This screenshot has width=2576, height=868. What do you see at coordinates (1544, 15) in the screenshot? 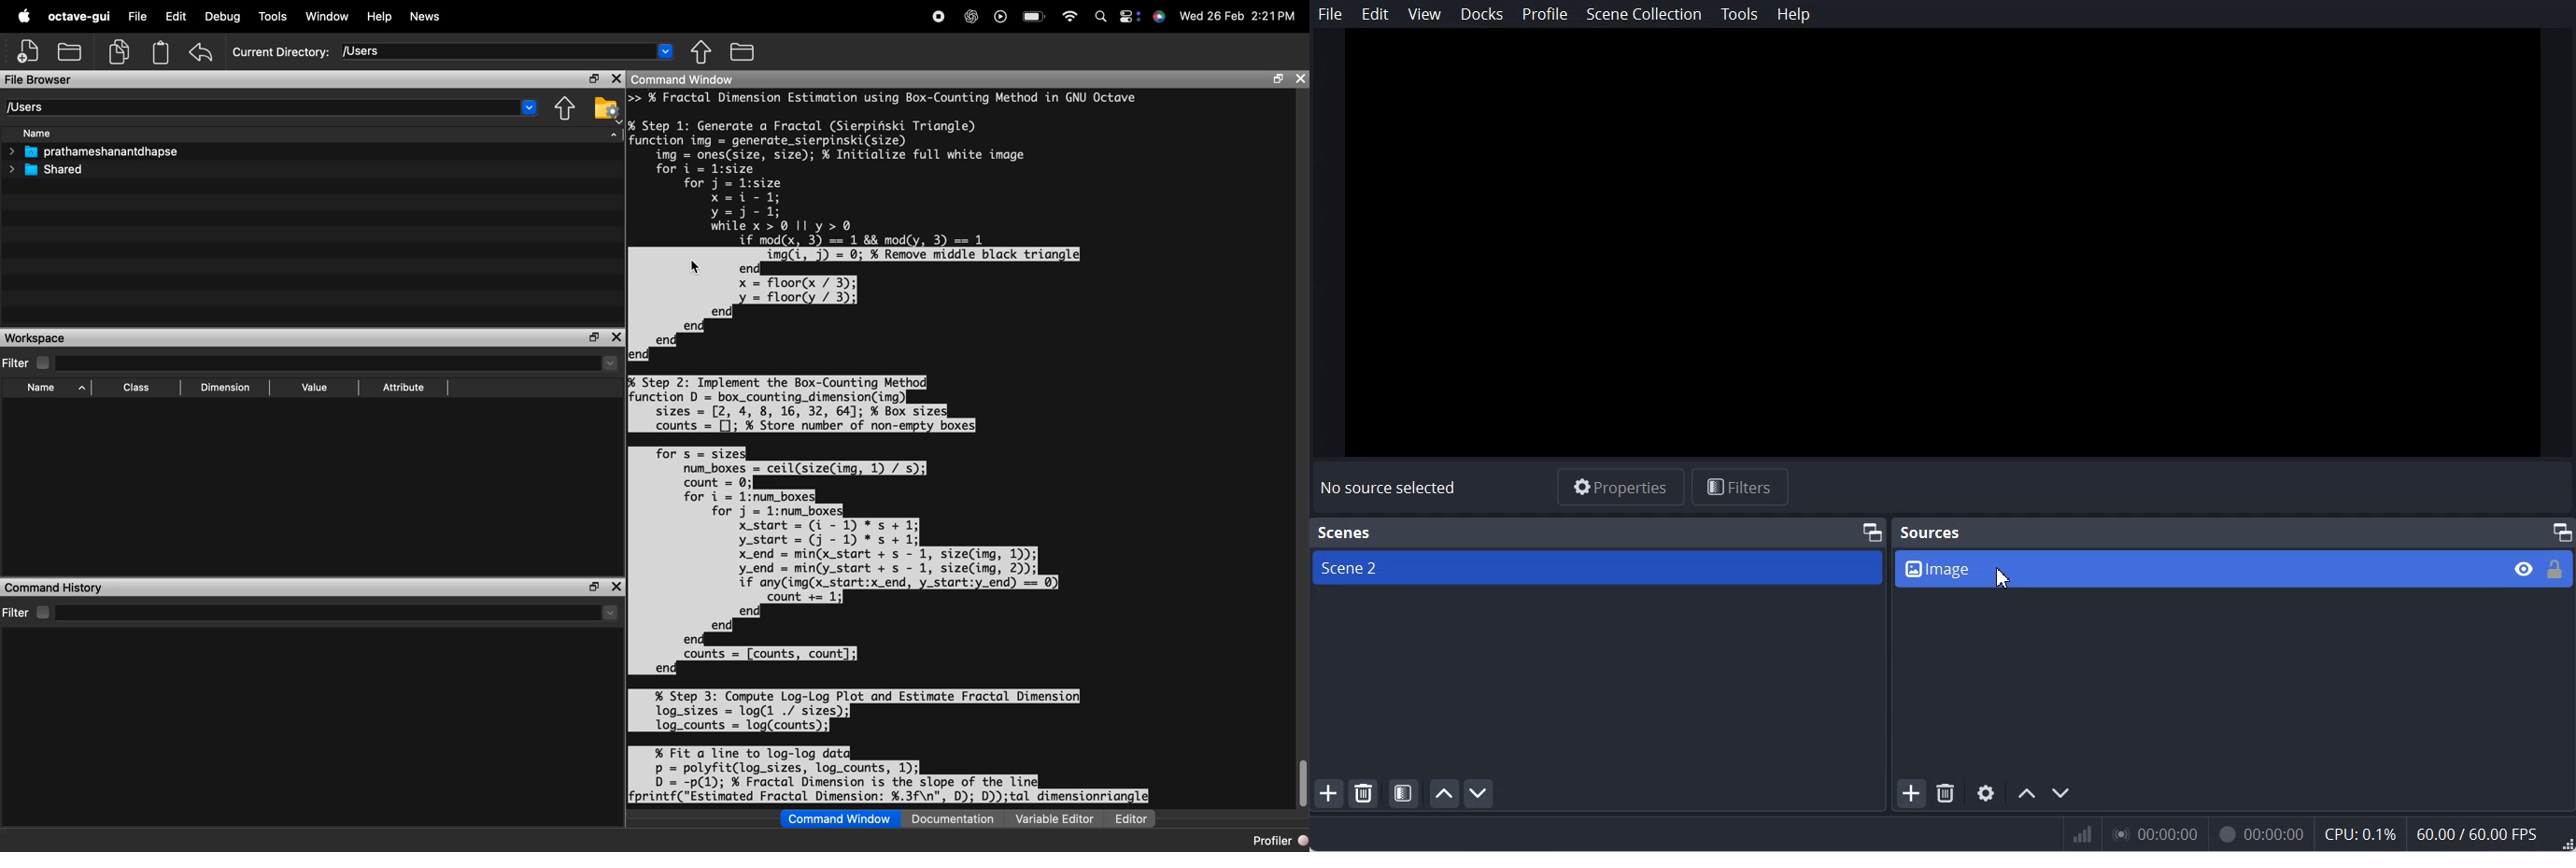
I see `Profile` at bounding box center [1544, 15].